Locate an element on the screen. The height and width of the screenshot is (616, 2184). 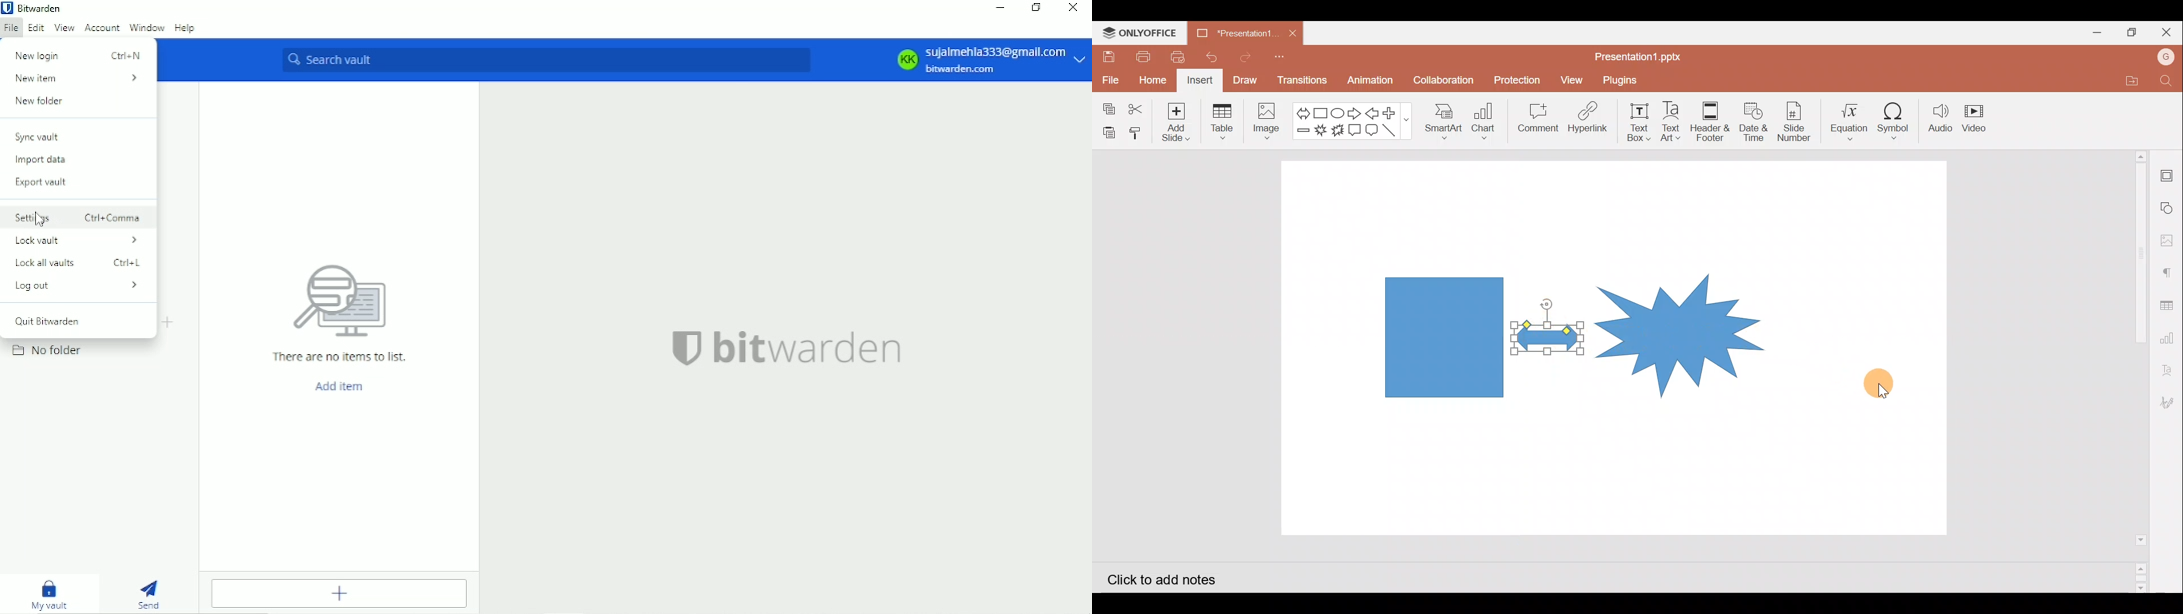
Left arrow is located at coordinates (1375, 113).